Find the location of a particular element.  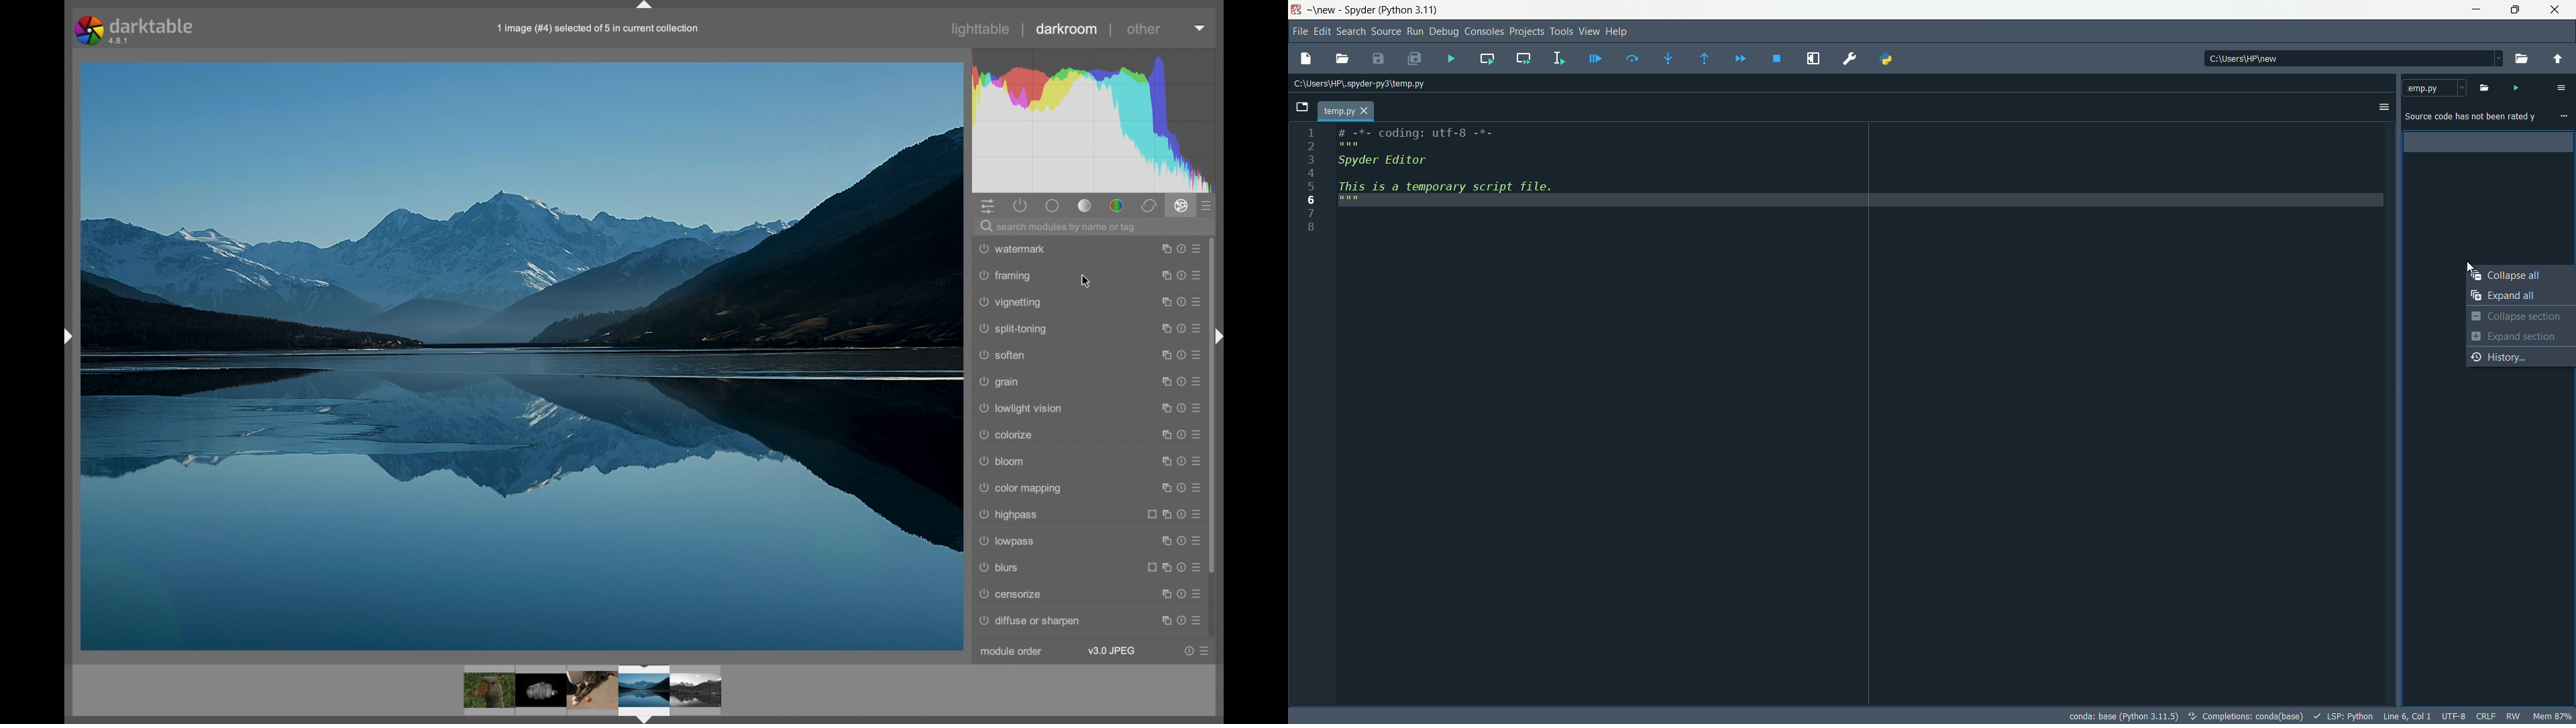

edit menu is located at coordinates (1322, 33).